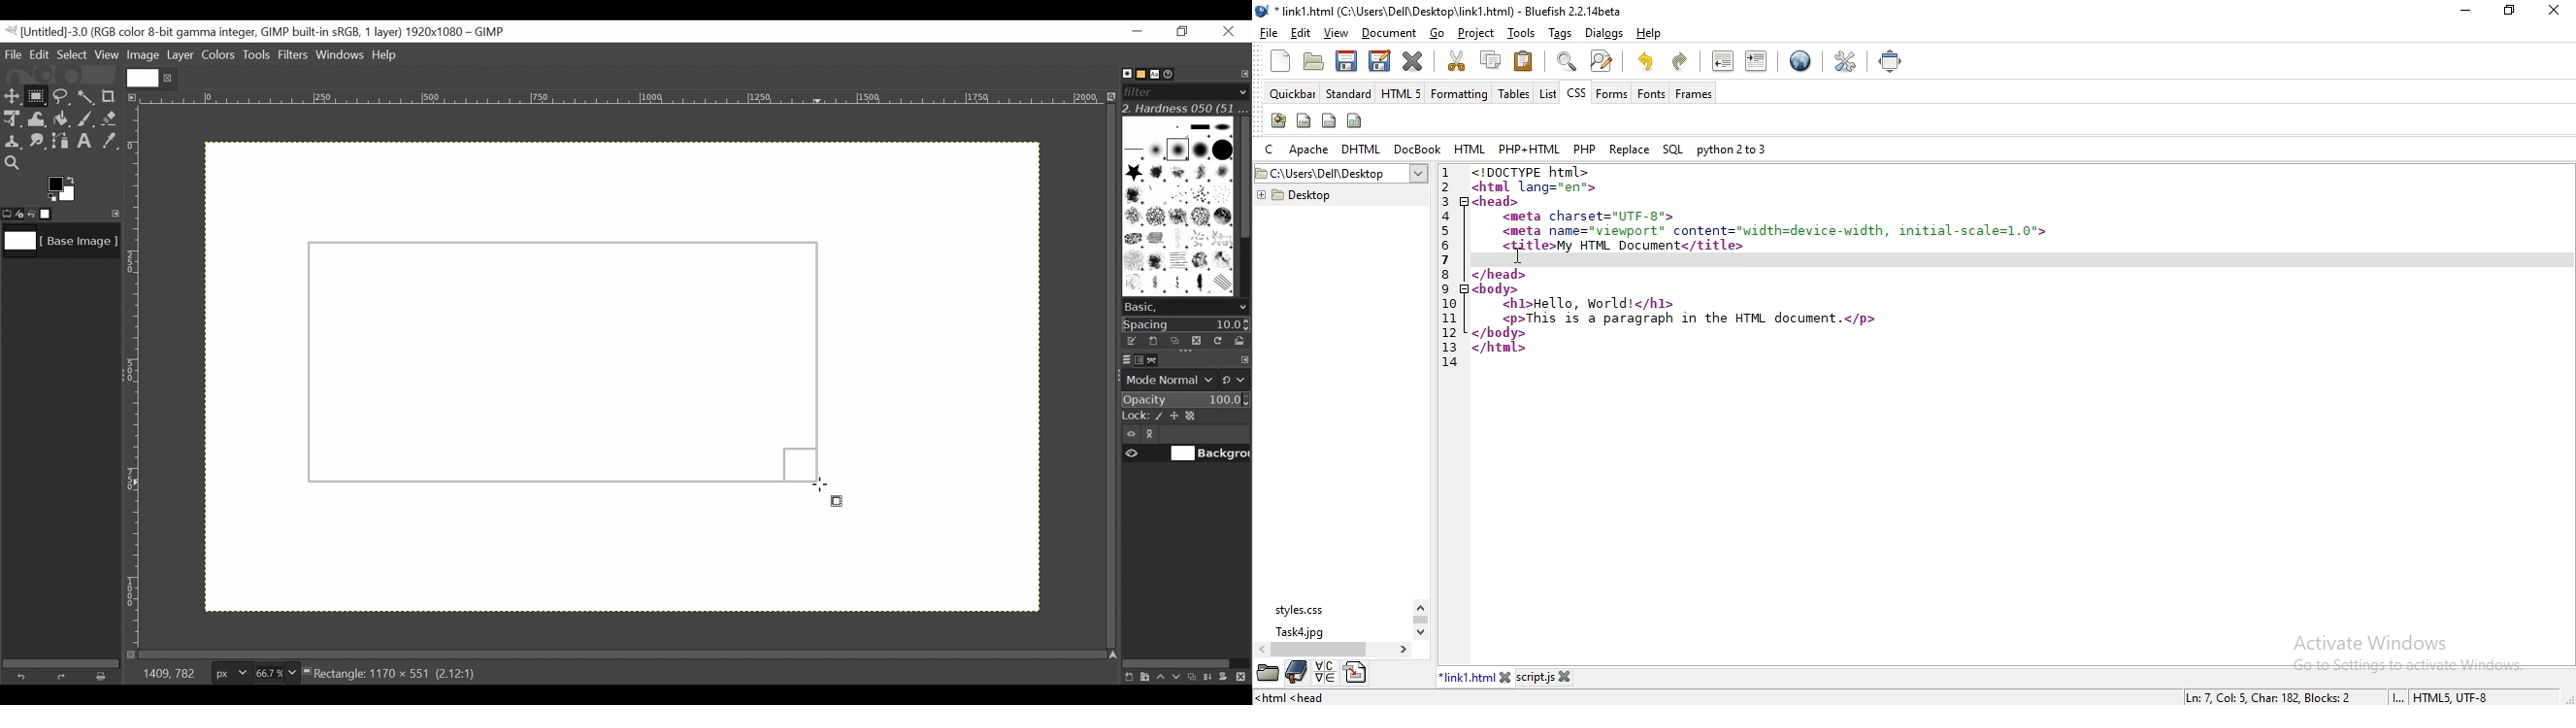  I want to click on standard, so click(1348, 92).